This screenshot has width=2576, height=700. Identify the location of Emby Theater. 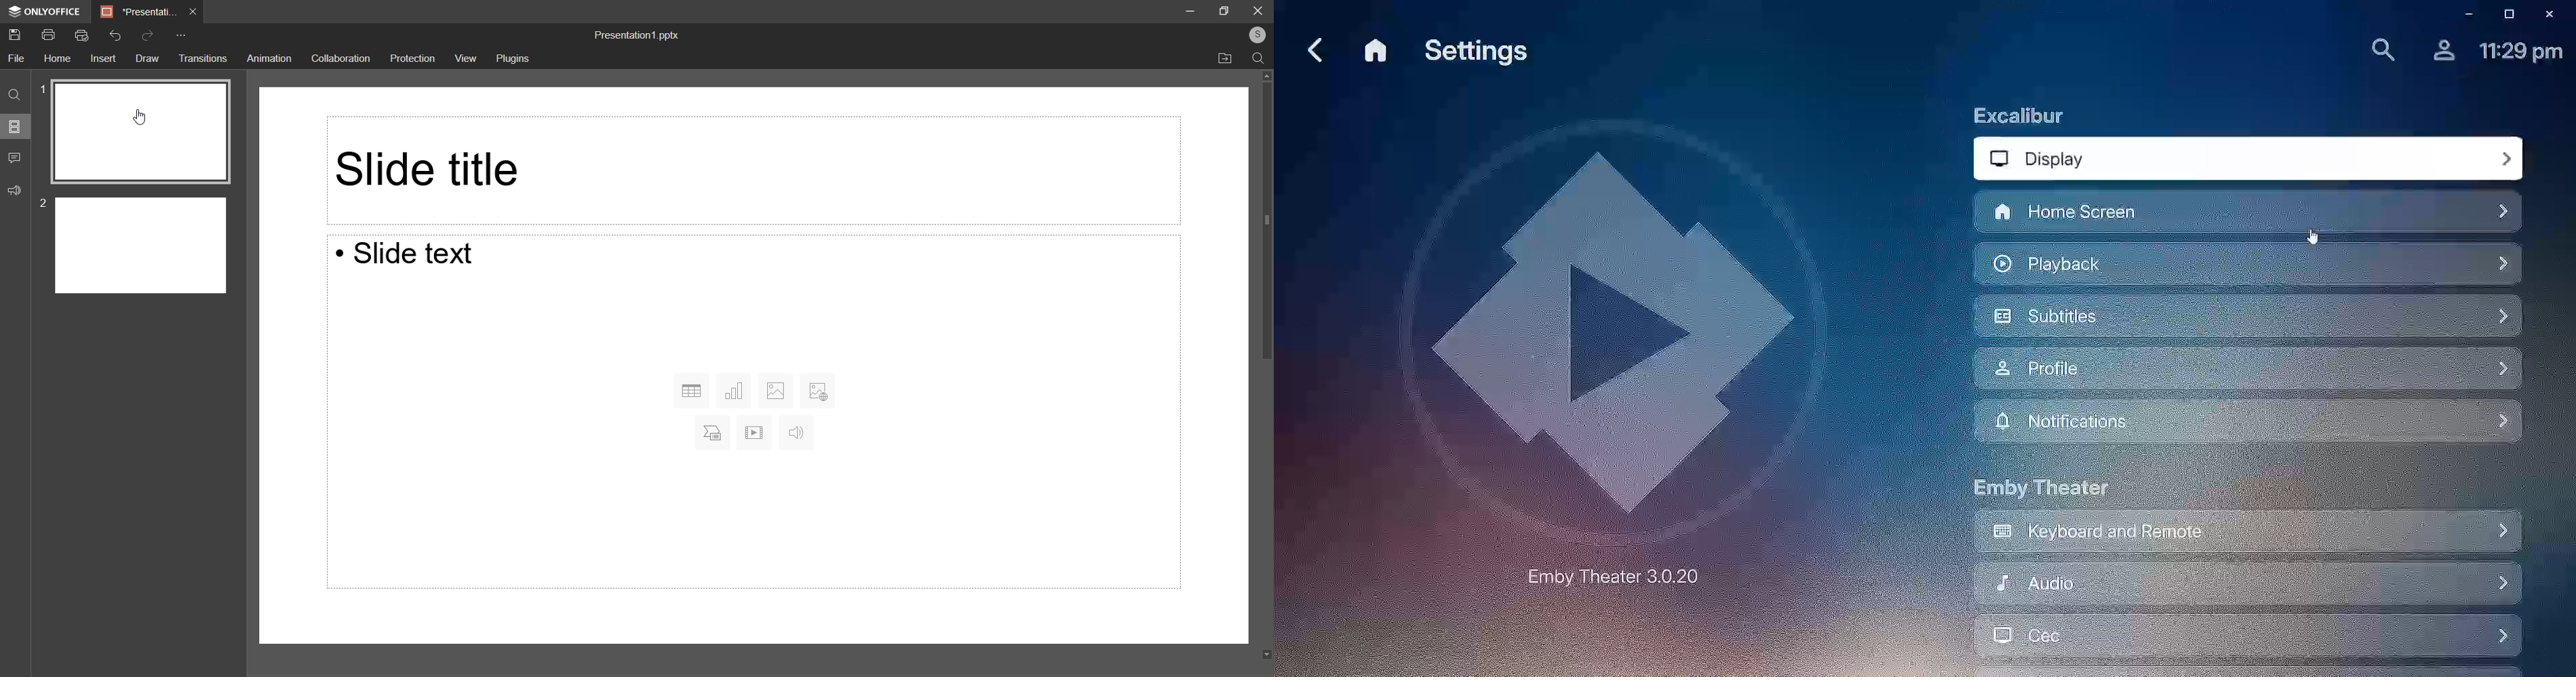
(2046, 486).